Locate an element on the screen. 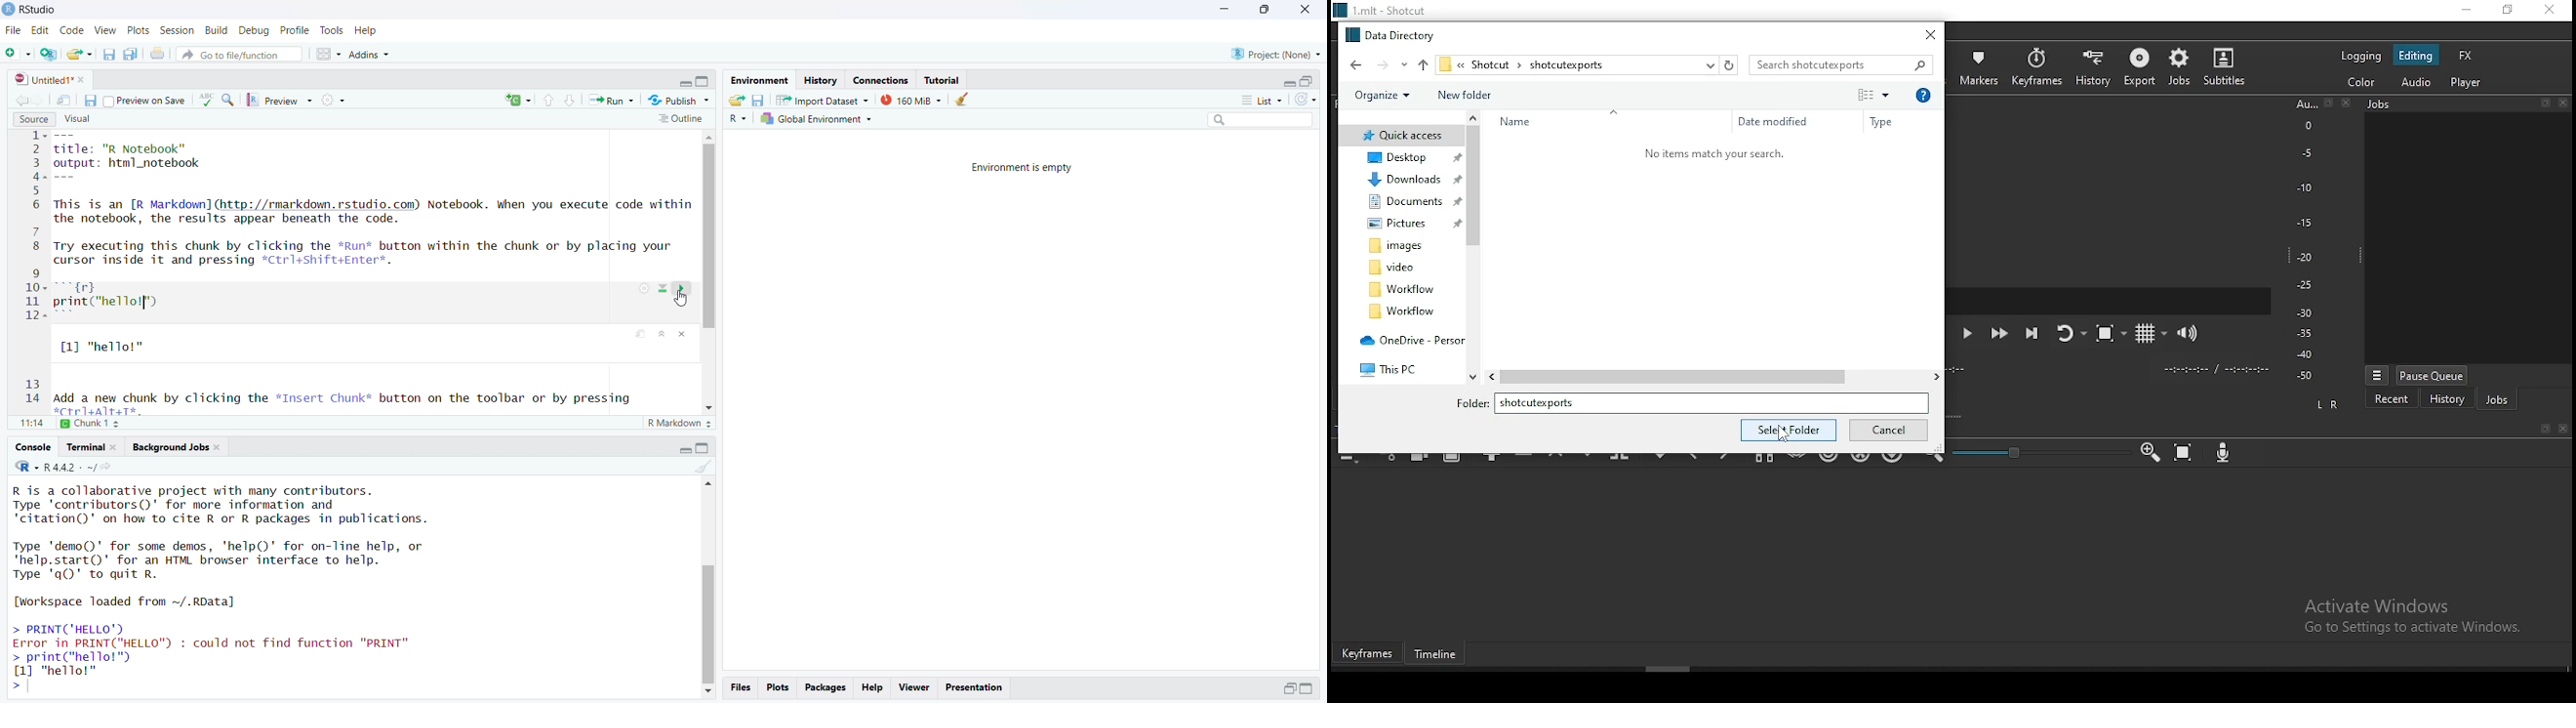 Image resolution: width=2576 pixels, height=728 pixels. print current file is located at coordinates (158, 55).